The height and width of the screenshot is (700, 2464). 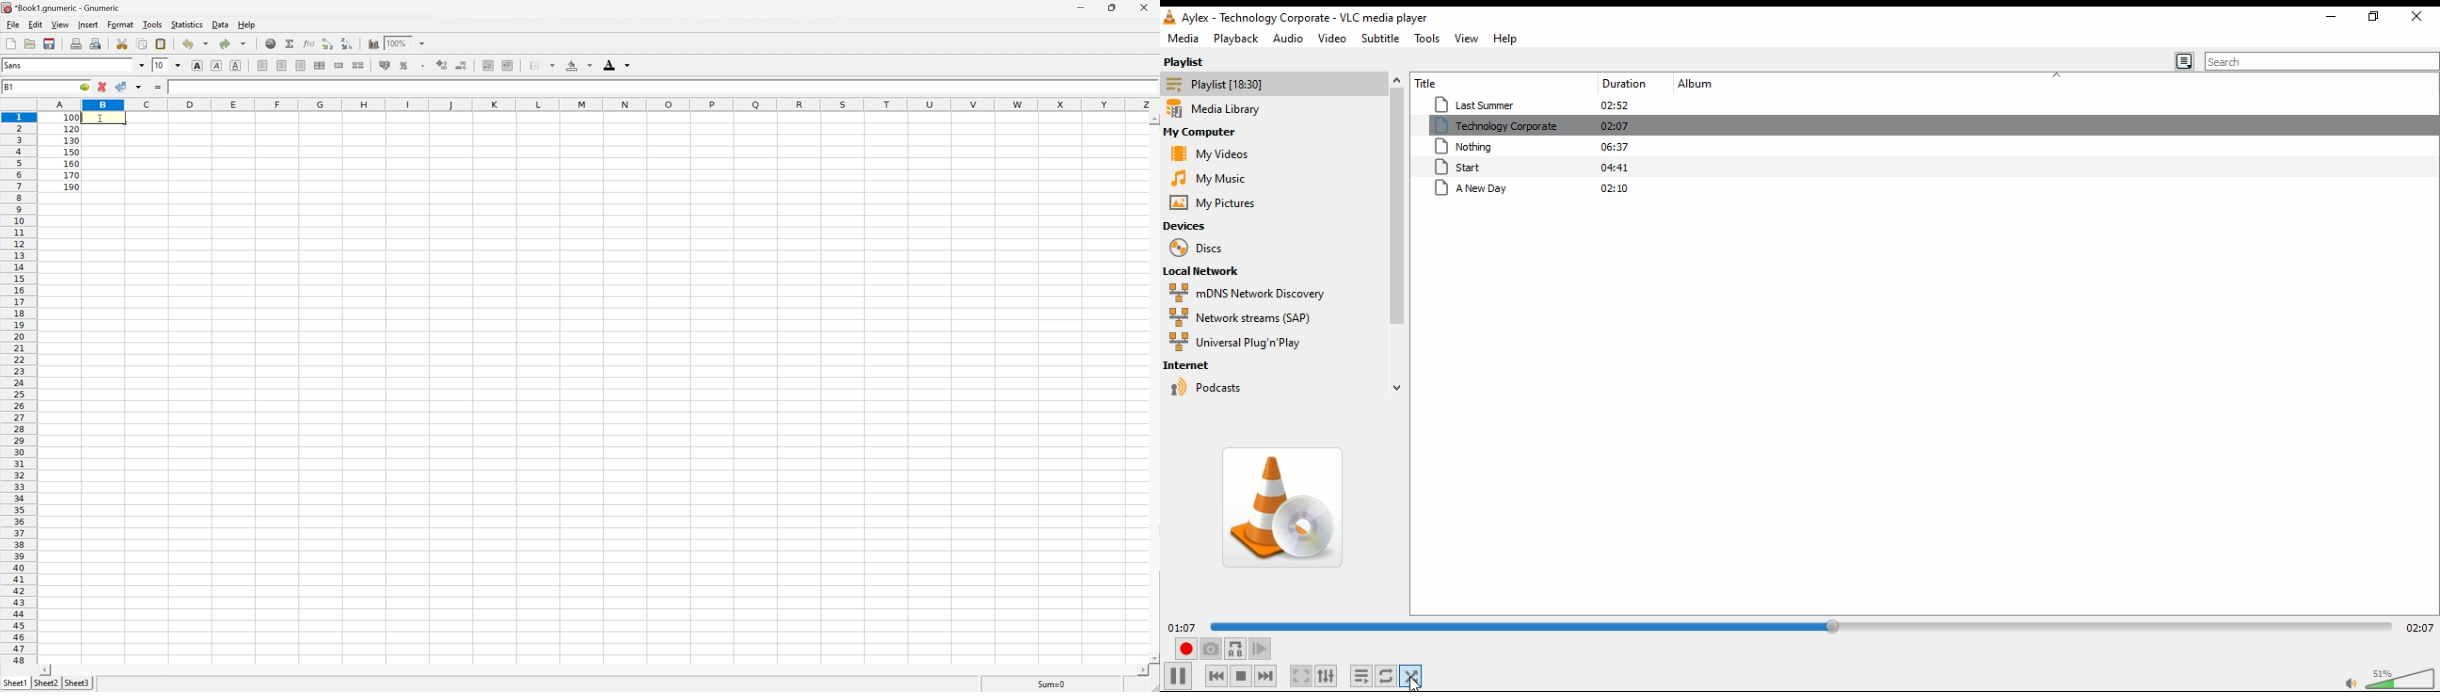 I want to click on Decrease indent, and align the contents to the left, so click(x=487, y=65).